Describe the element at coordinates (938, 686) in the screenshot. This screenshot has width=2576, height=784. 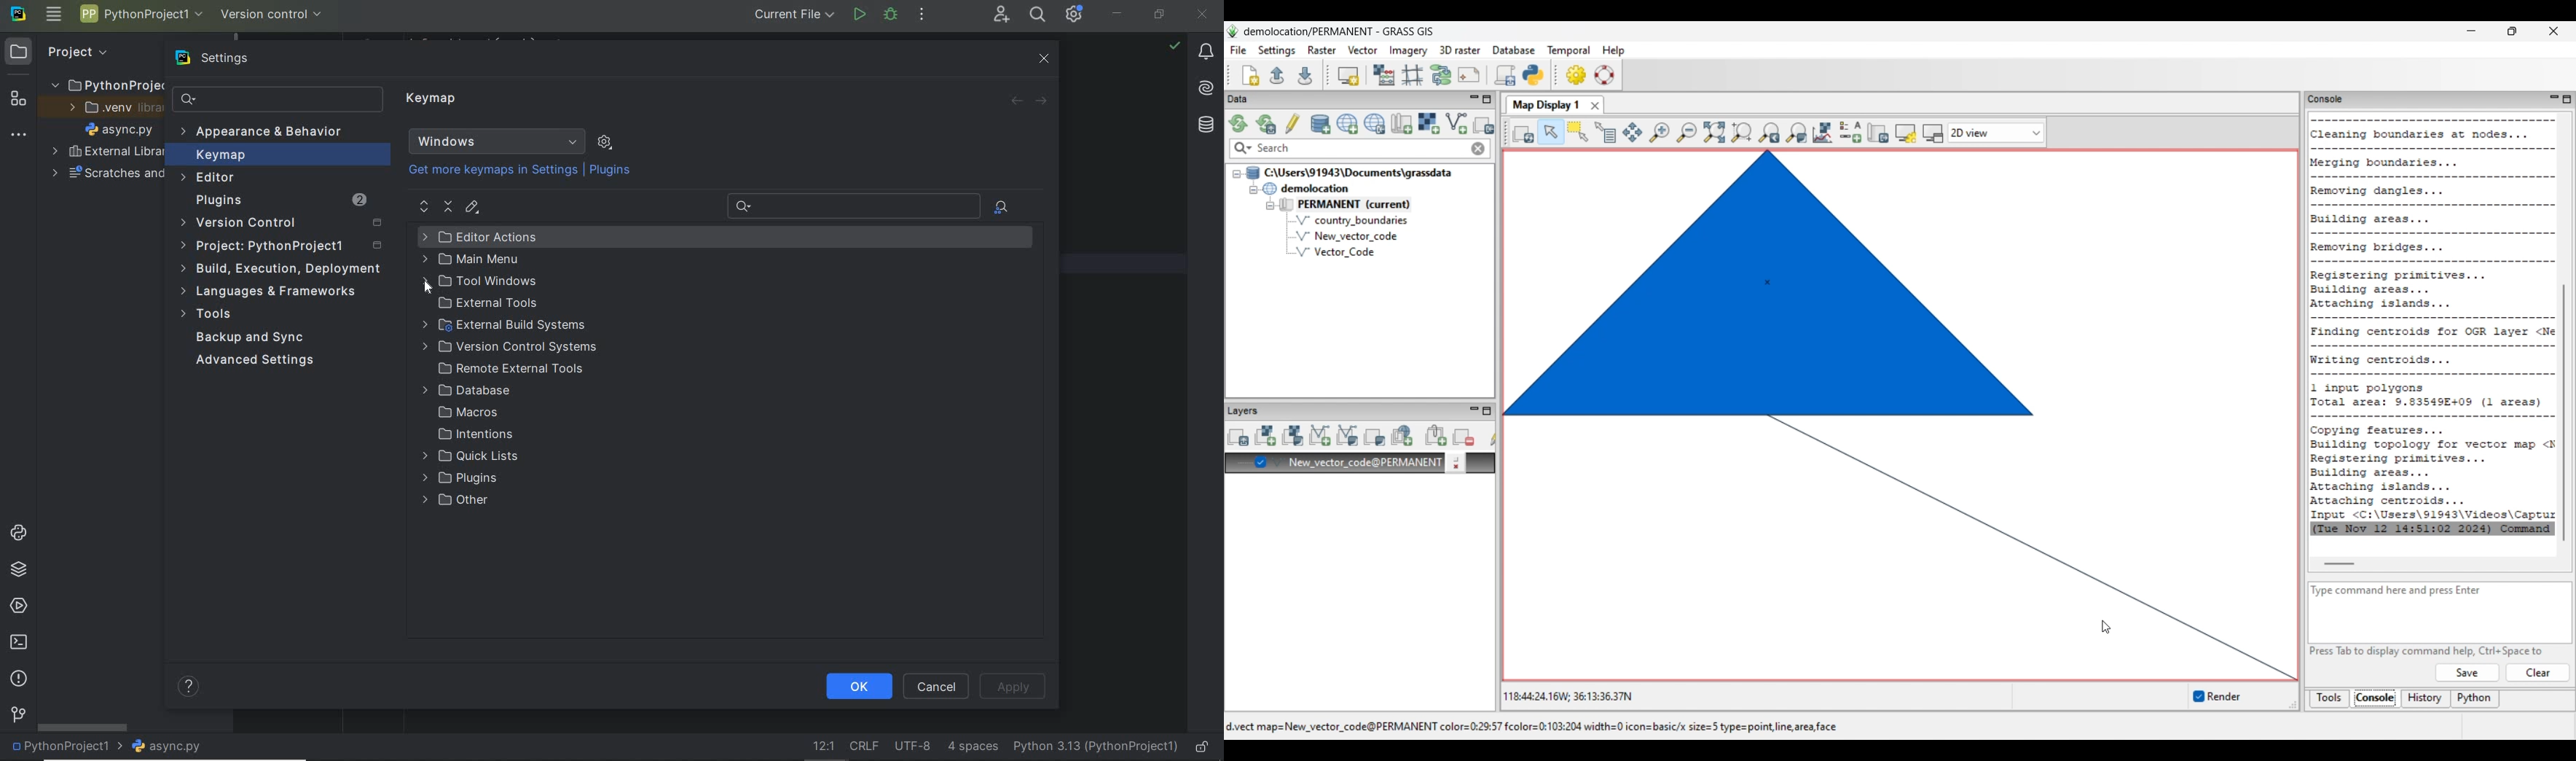
I see `Cancel` at that location.